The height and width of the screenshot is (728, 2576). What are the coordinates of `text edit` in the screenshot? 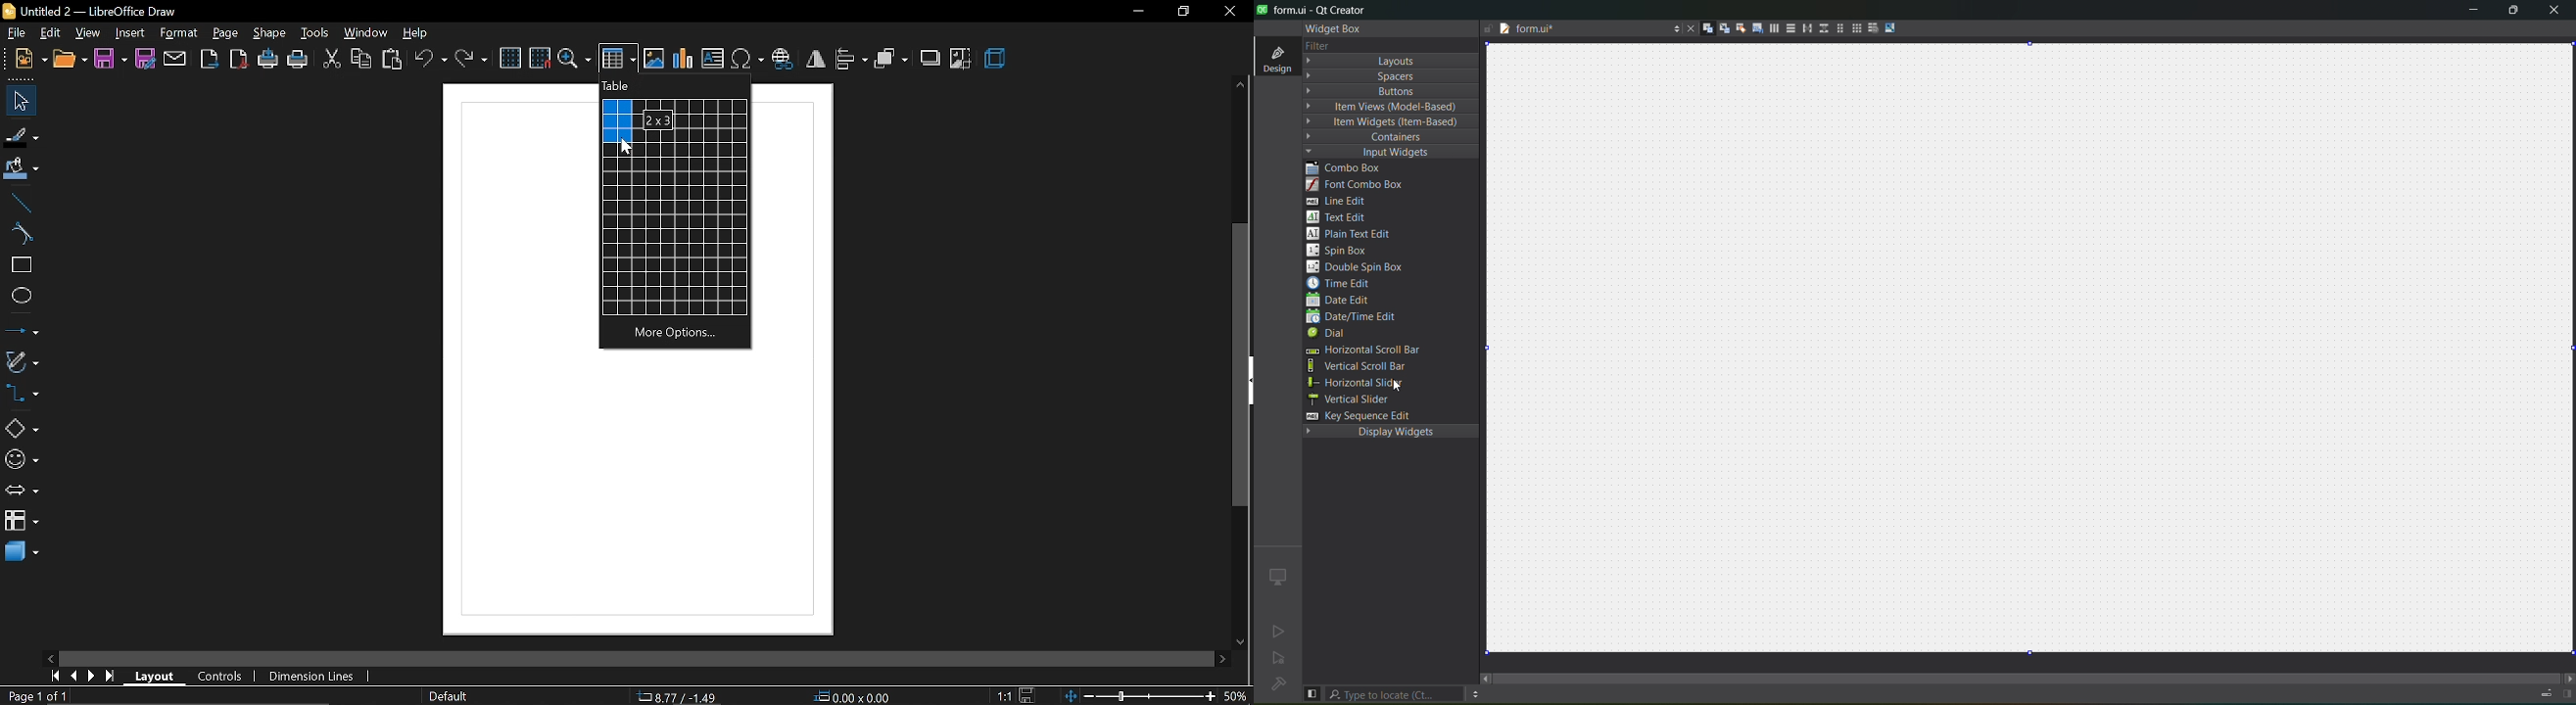 It's located at (1340, 218).